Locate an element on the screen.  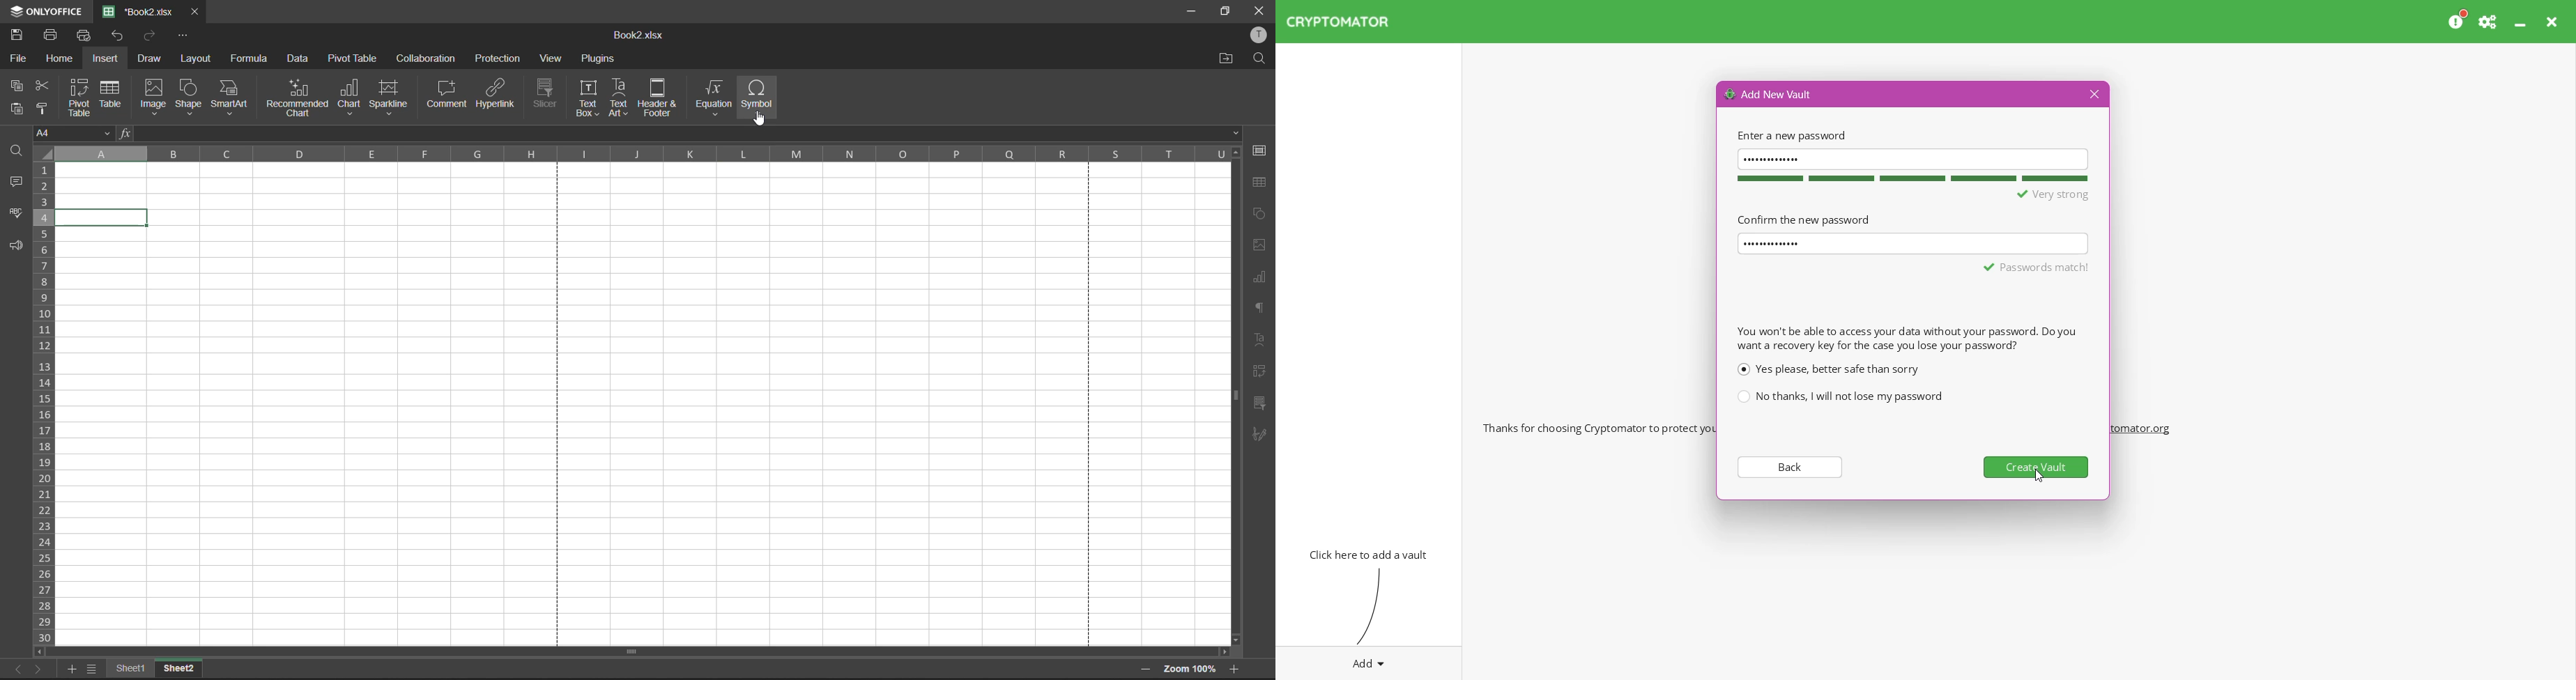
plugins is located at coordinates (597, 59).